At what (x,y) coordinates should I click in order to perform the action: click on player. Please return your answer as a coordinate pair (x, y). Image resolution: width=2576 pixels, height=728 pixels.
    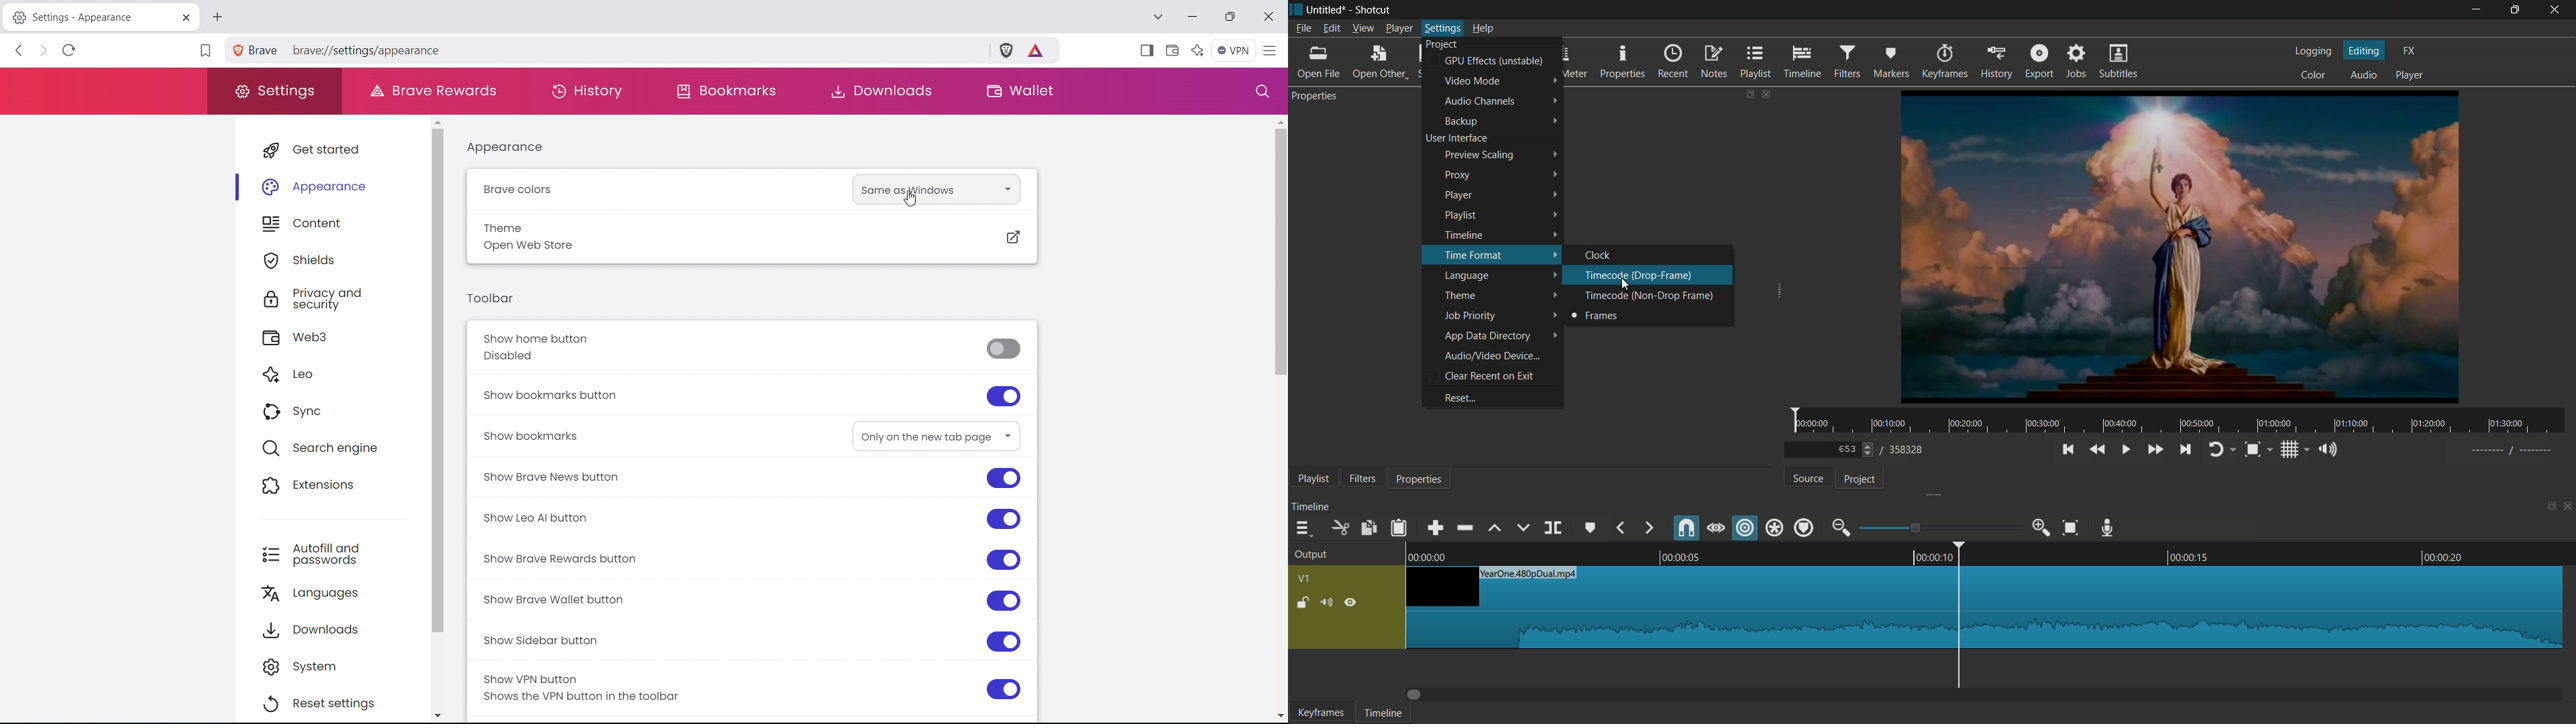
    Looking at the image, I should click on (2409, 75).